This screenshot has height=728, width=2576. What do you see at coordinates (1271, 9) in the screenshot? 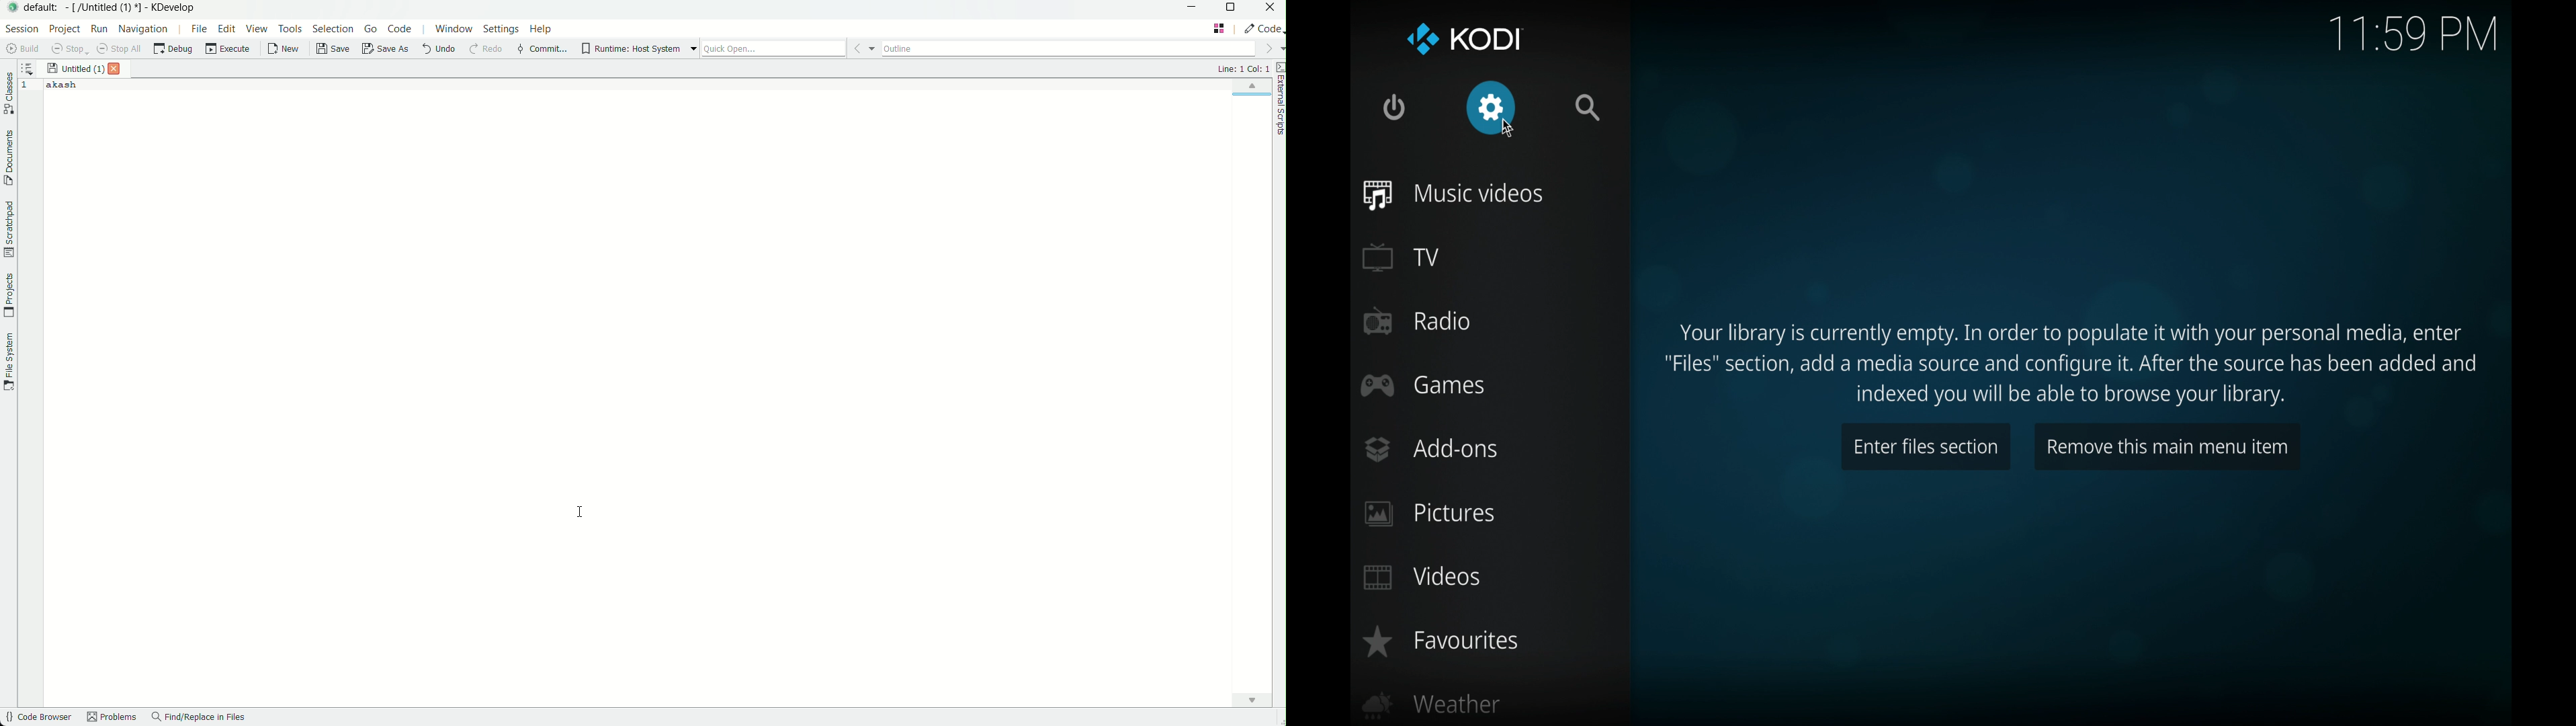
I see `close app` at bounding box center [1271, 9].